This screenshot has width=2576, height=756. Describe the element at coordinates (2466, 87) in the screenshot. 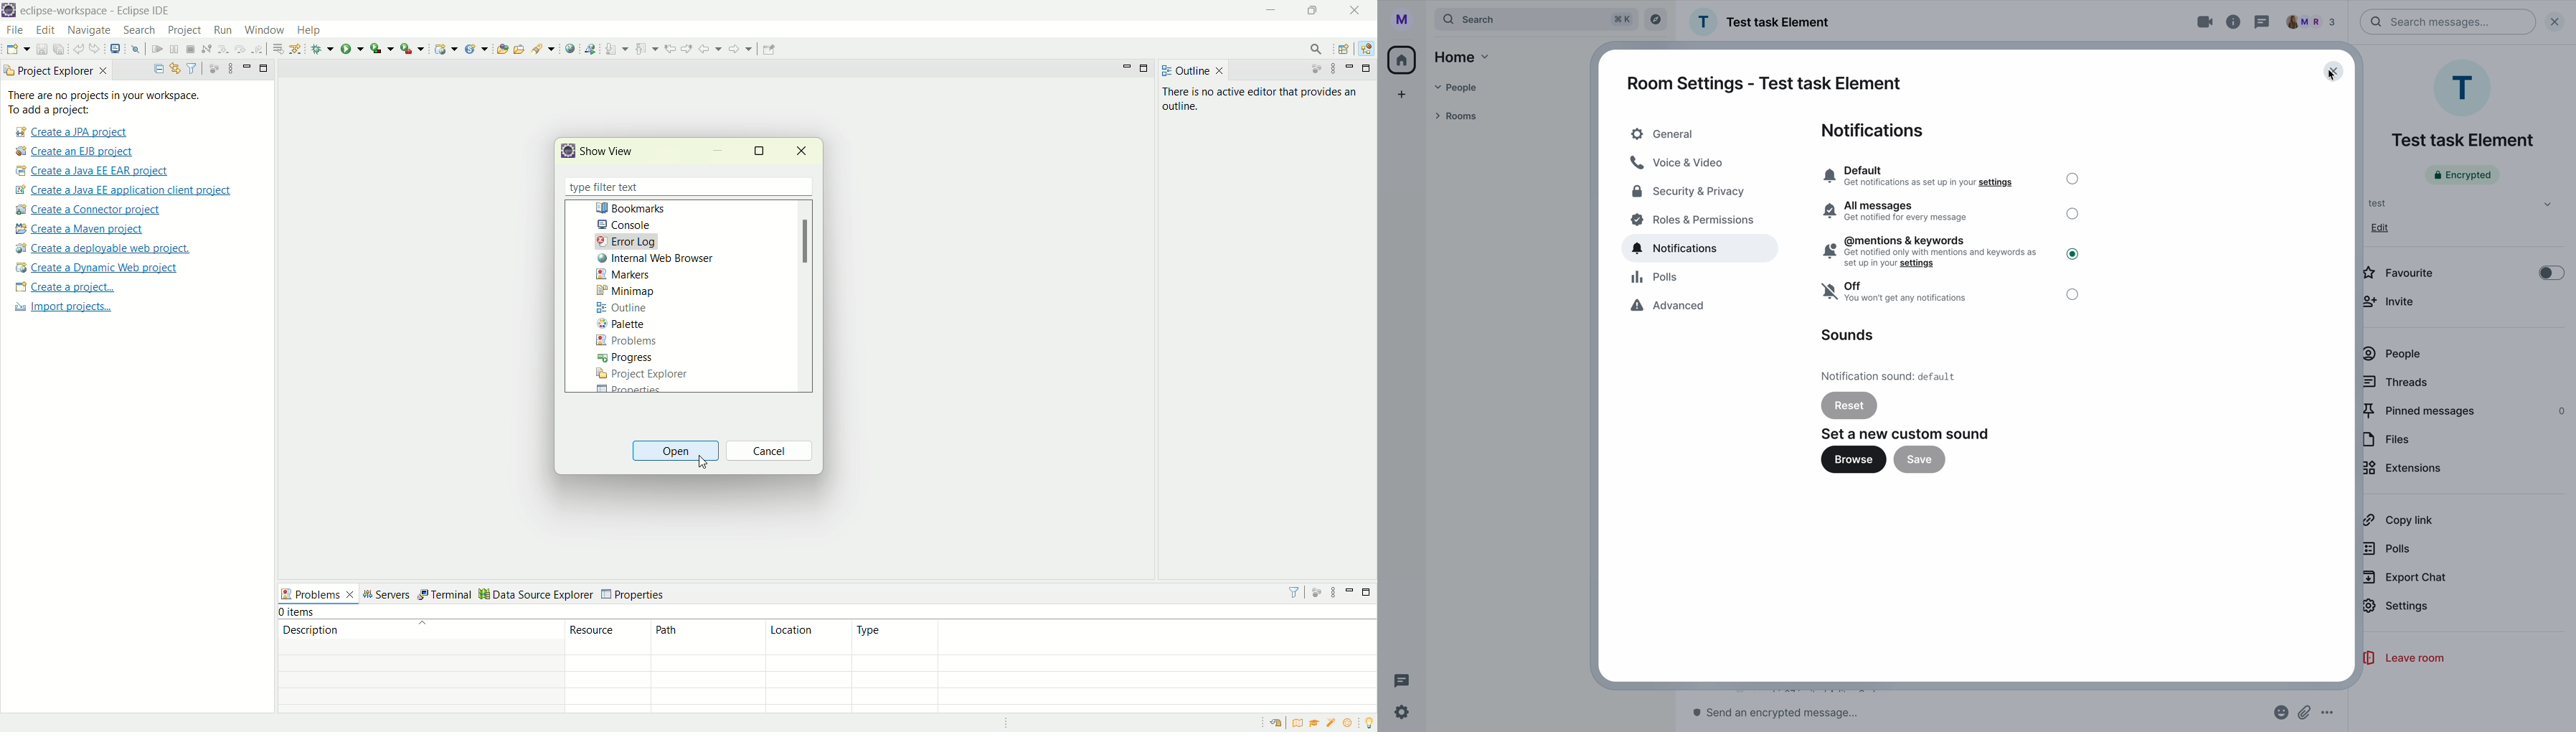

I see `profile room picture` at that location.